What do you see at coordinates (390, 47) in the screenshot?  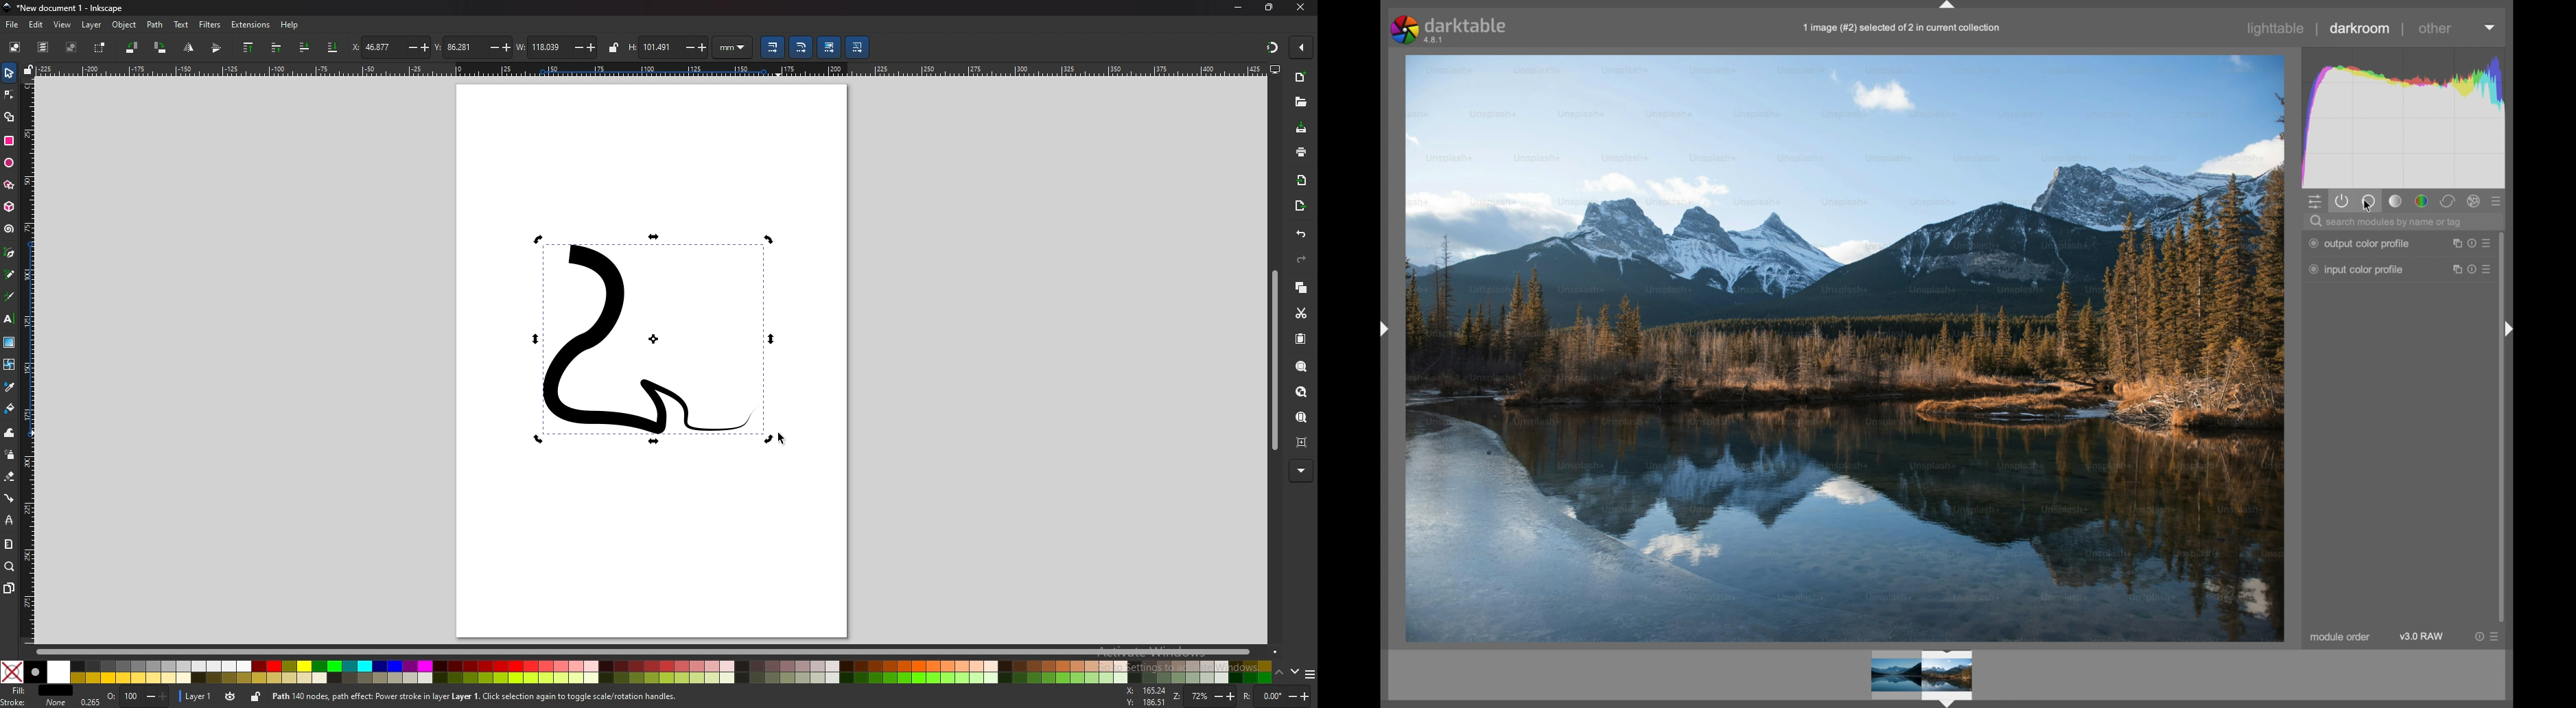 I see `x coordinates` at bounding box center [390, 47].